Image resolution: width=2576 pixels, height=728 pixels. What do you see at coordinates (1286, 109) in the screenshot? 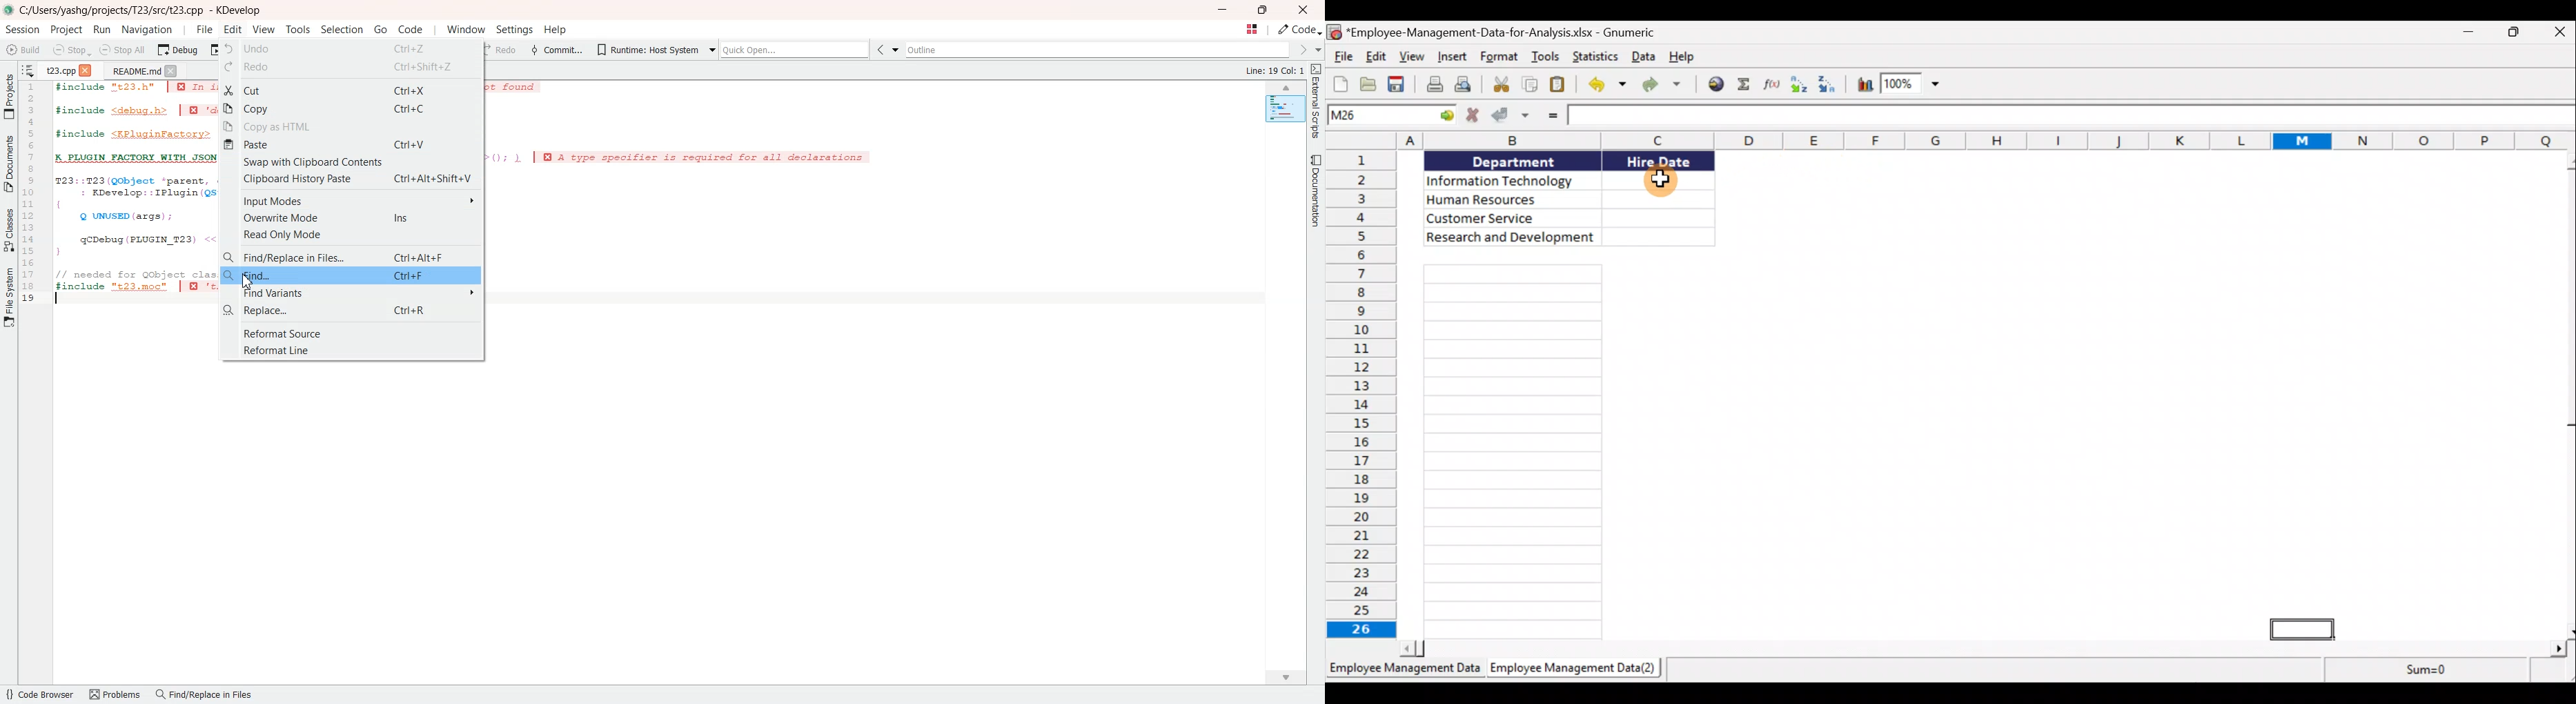
I see `File overview` at bounding box center [1286, 109].